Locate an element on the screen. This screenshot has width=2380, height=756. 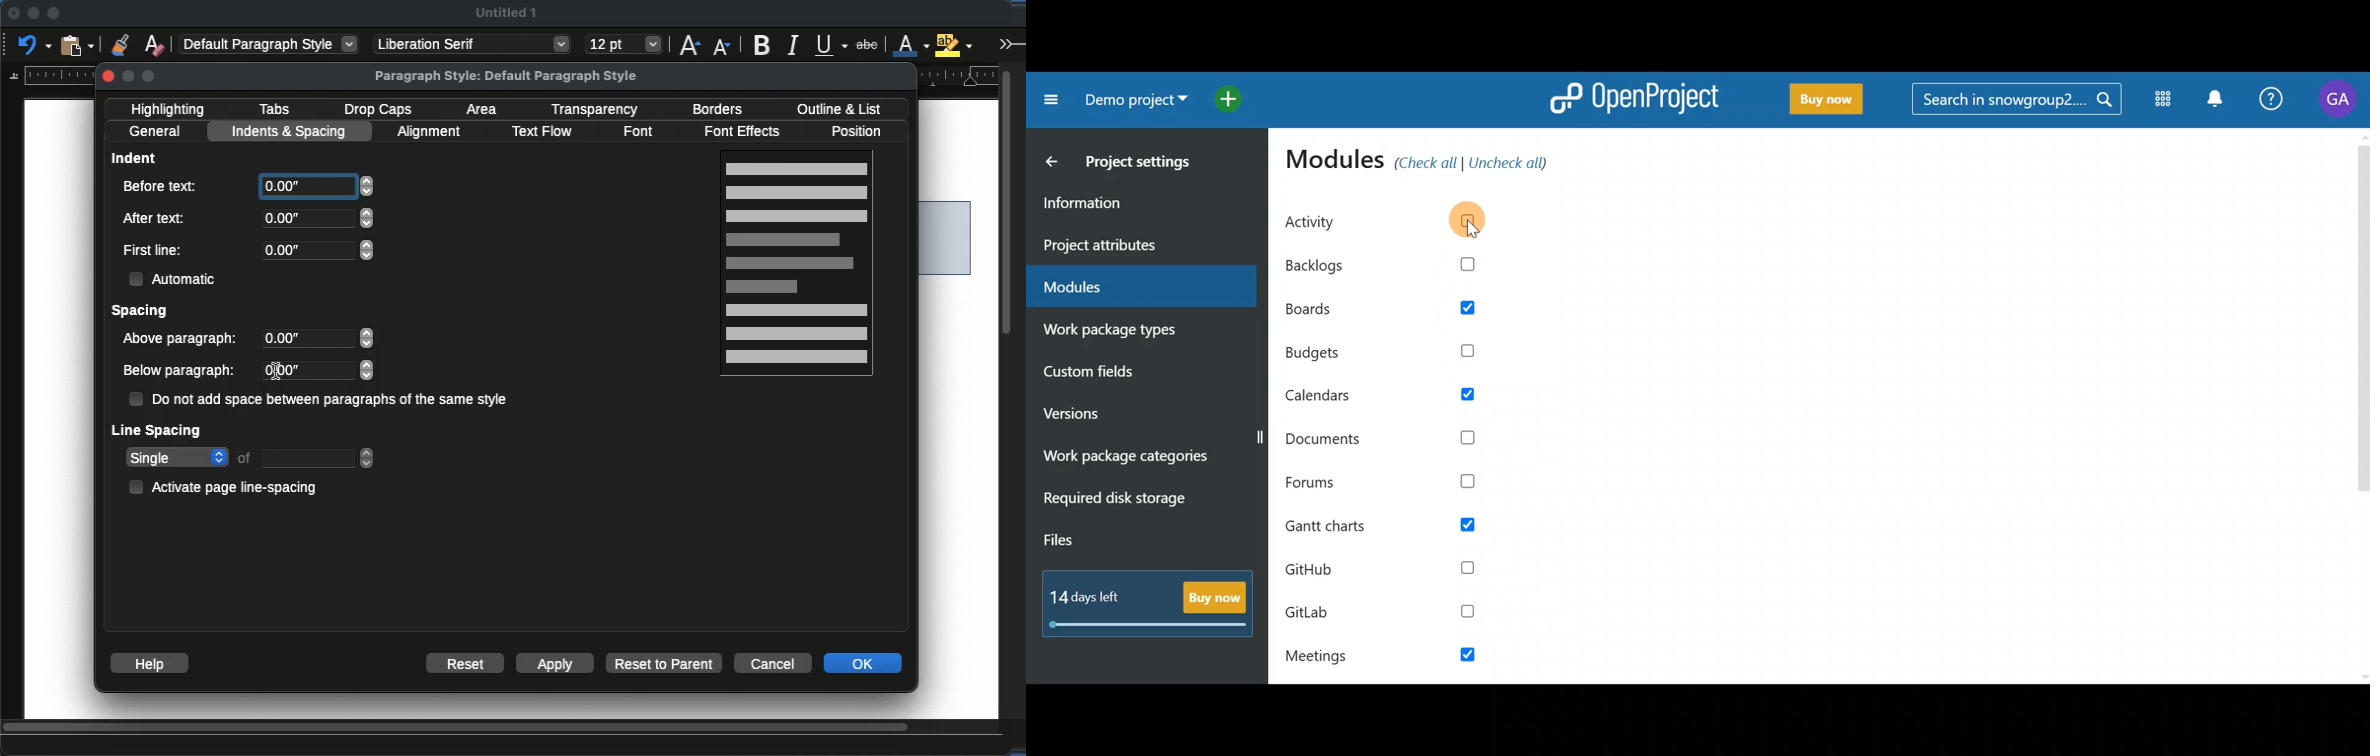
Collapse project menu is located at coordinates (1048, 102).